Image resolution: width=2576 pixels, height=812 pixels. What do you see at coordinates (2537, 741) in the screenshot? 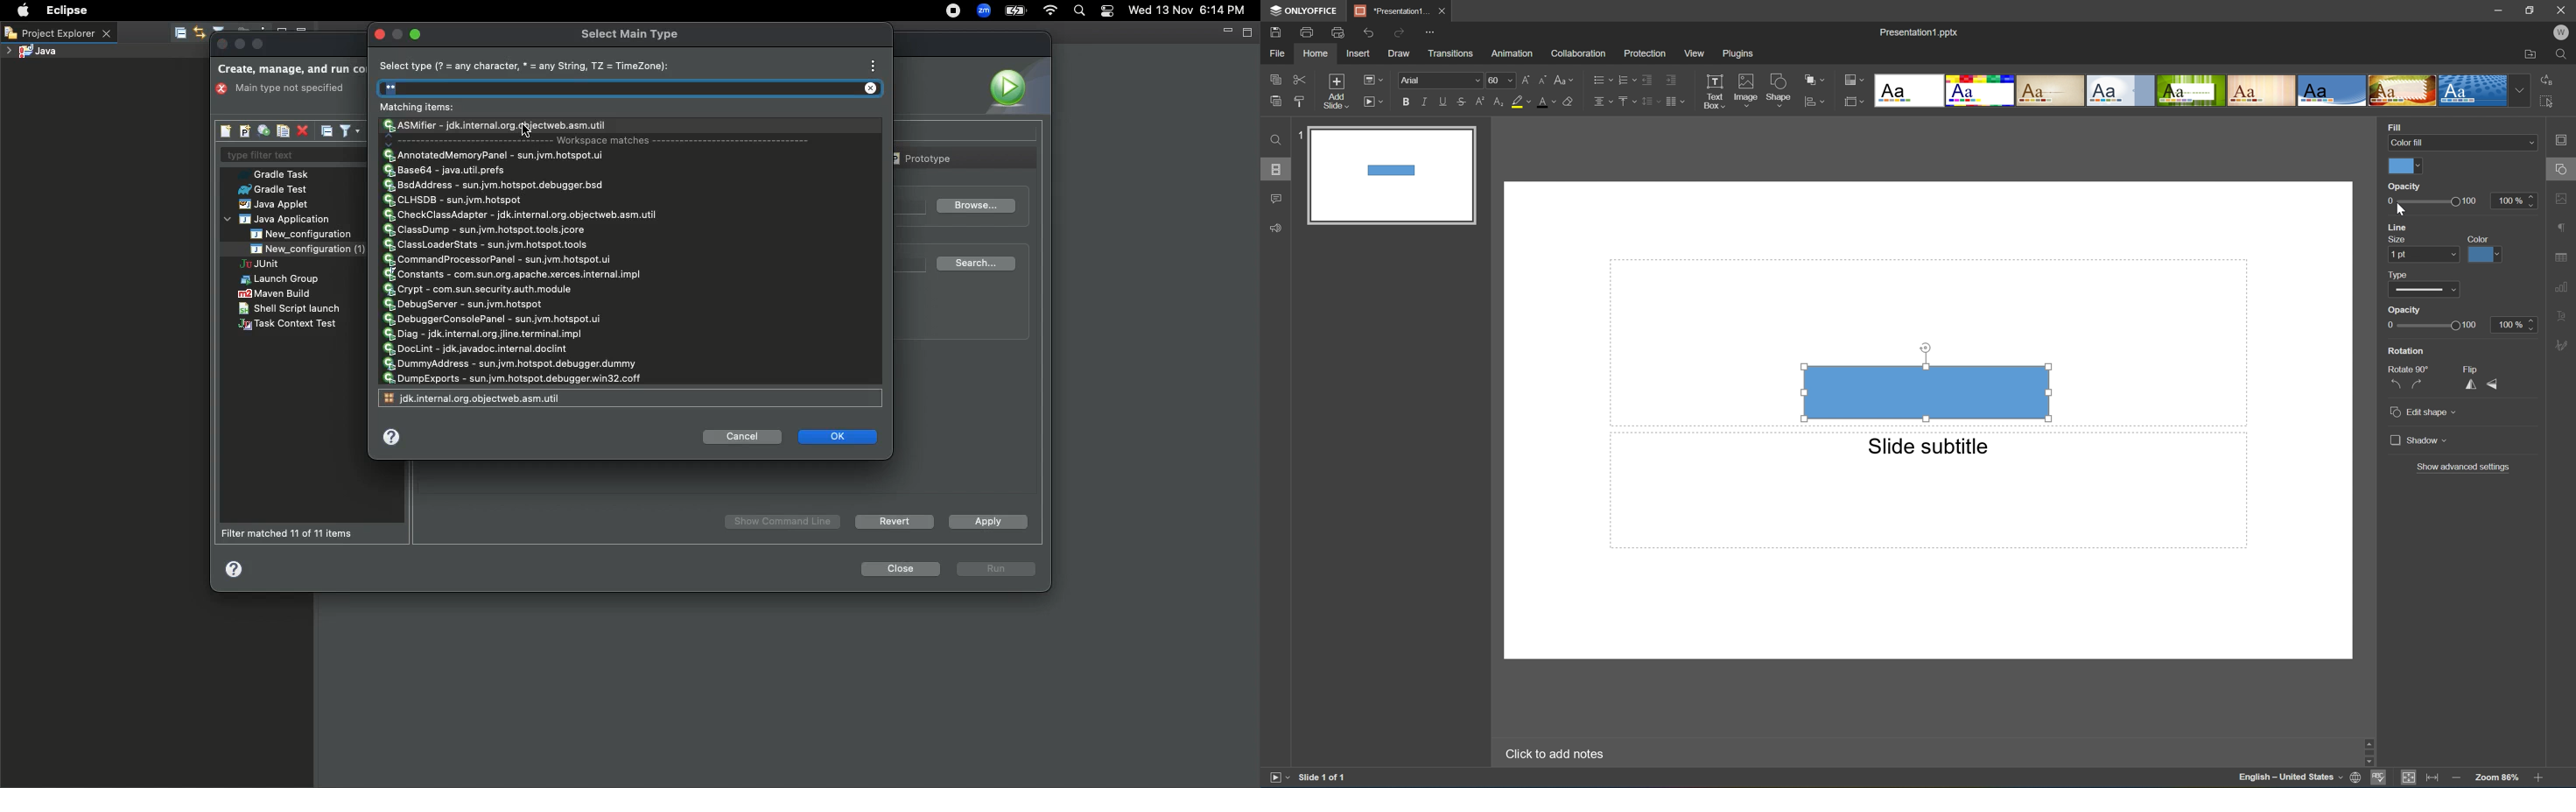
I see `scroll up` at bounding box center [2537, 741].